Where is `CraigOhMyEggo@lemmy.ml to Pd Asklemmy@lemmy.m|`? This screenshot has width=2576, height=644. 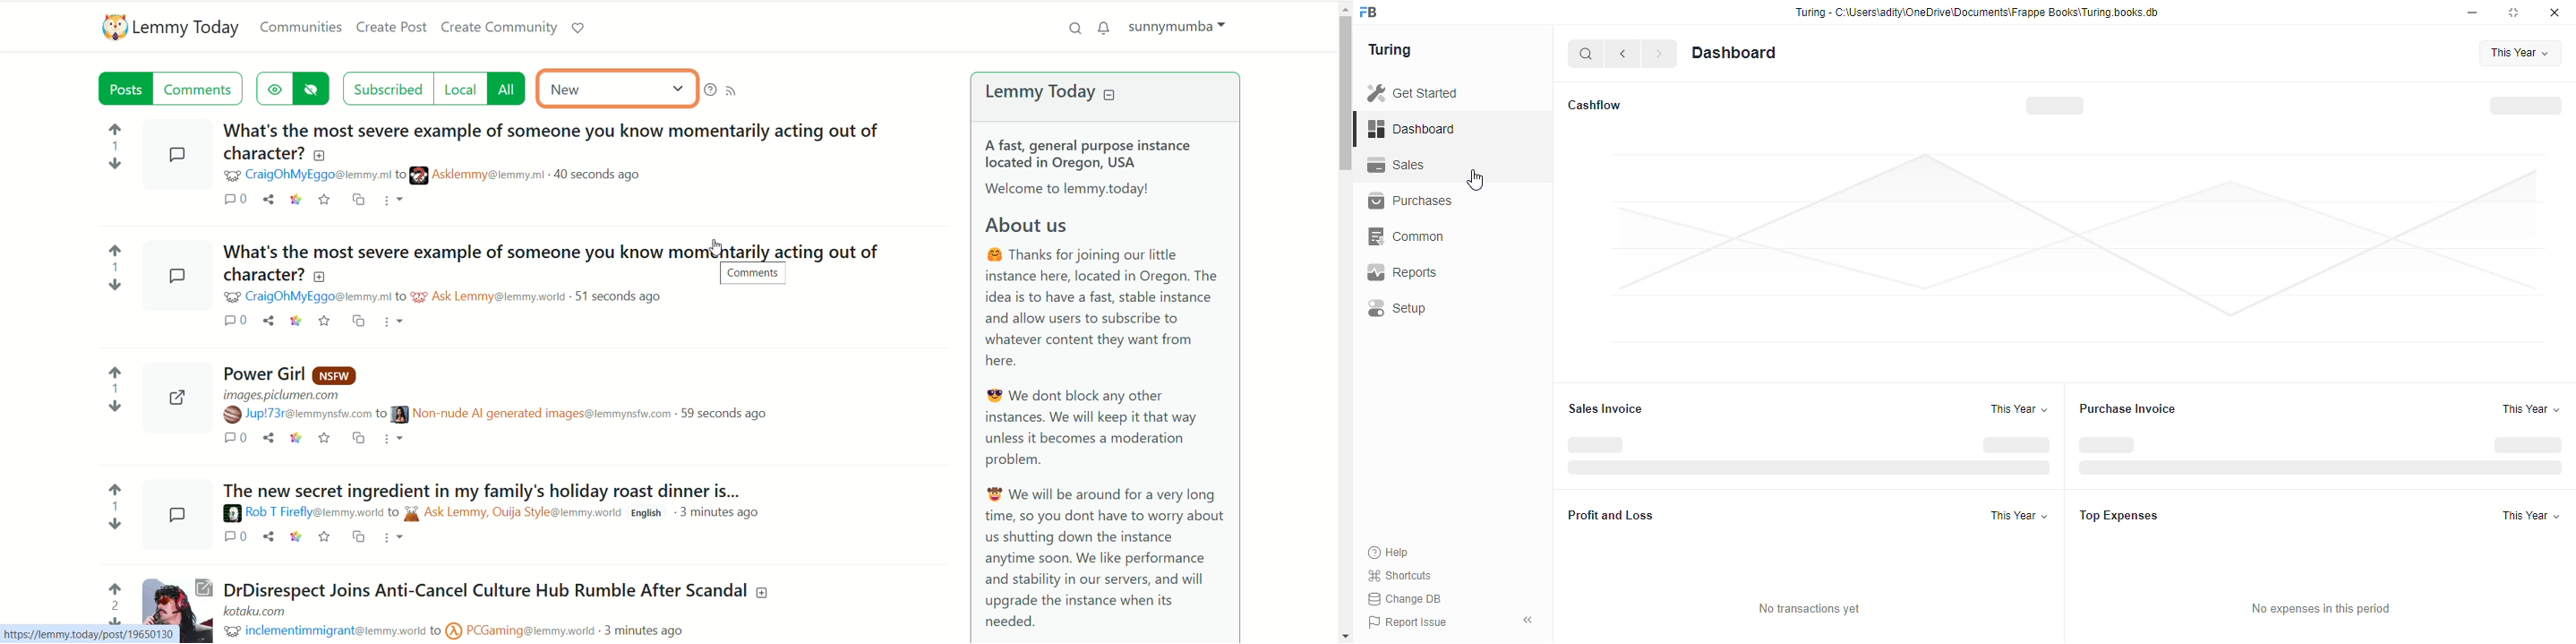
CraigOhMyEggo@lemmy.ml to Pd Asklemmy@lemmy.m| is located at coordinates (388, 175).